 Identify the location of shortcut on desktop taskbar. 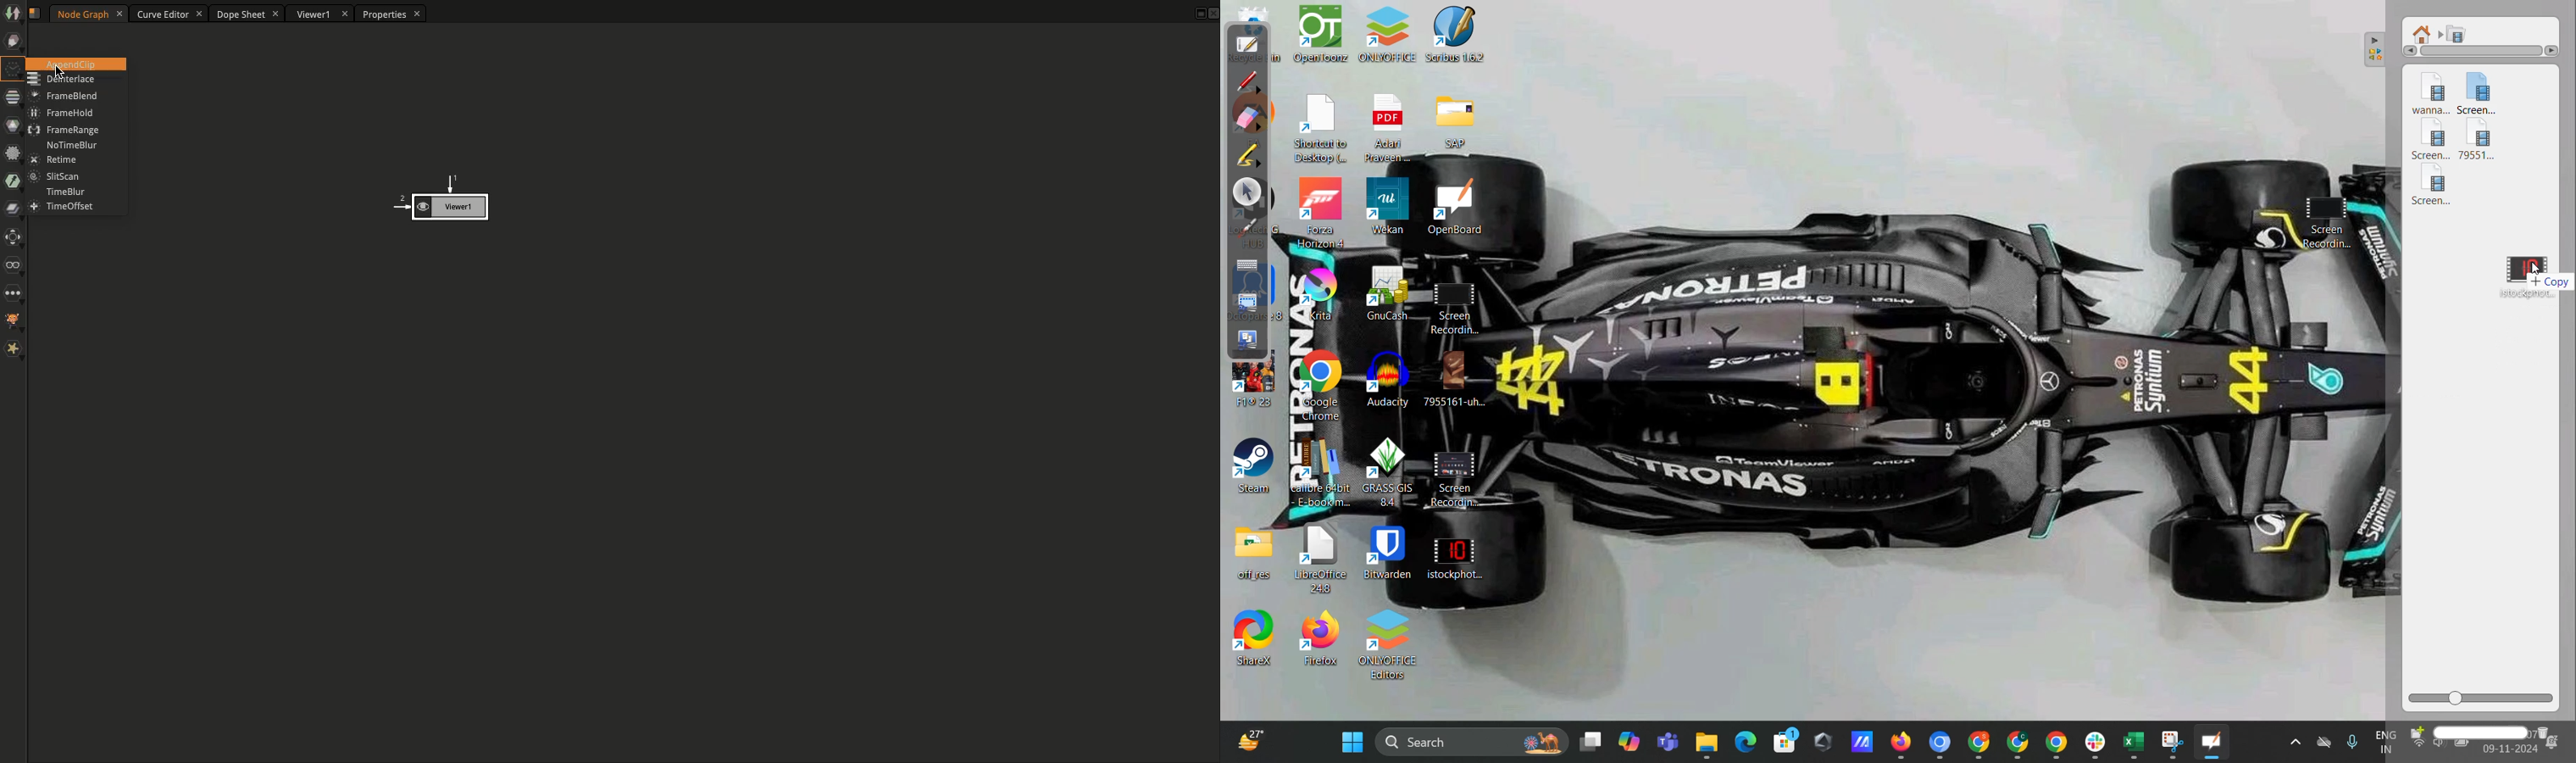
(1825, 740).